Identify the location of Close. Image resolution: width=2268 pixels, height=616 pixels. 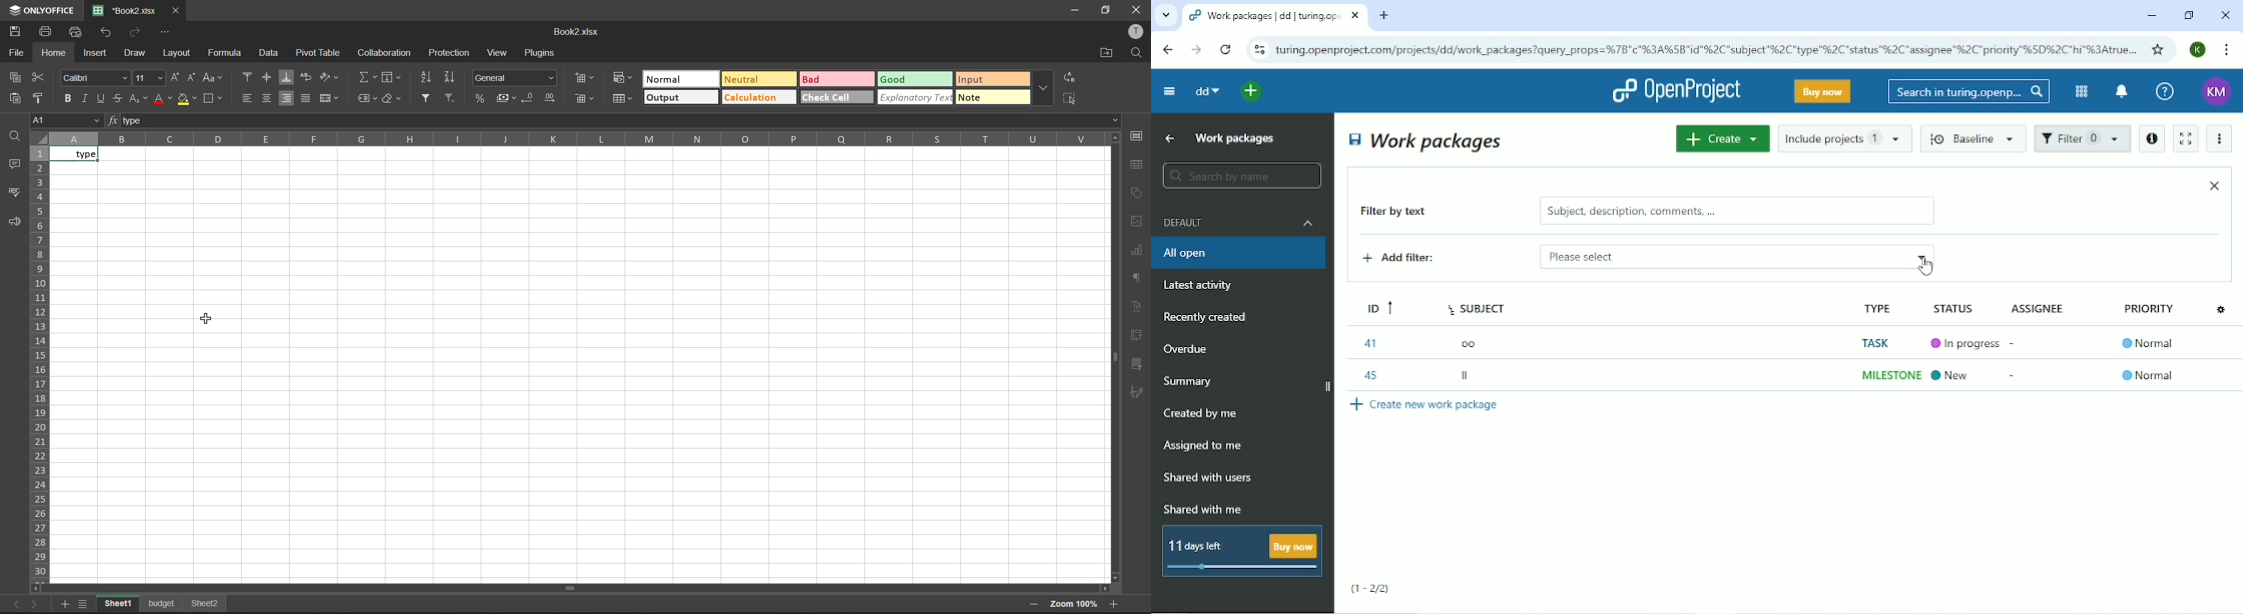
(2214, 185).